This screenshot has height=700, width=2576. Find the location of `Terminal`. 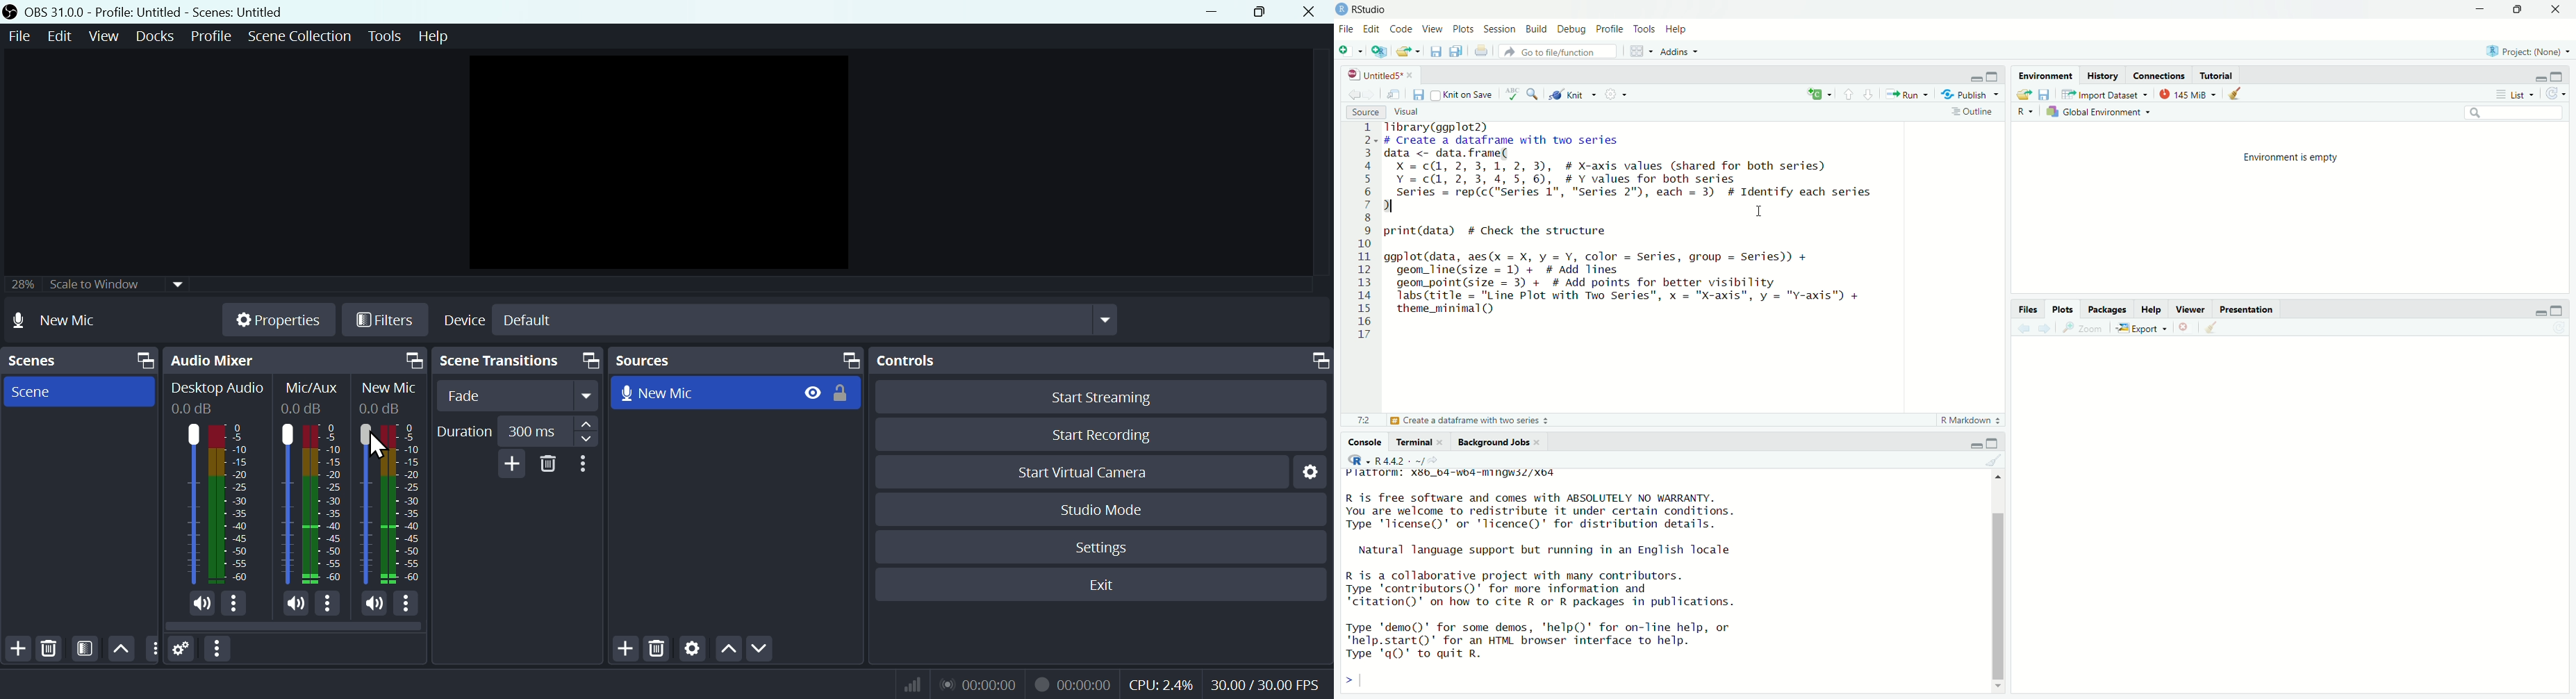

Terminal is located at coordinates (1419, 441).